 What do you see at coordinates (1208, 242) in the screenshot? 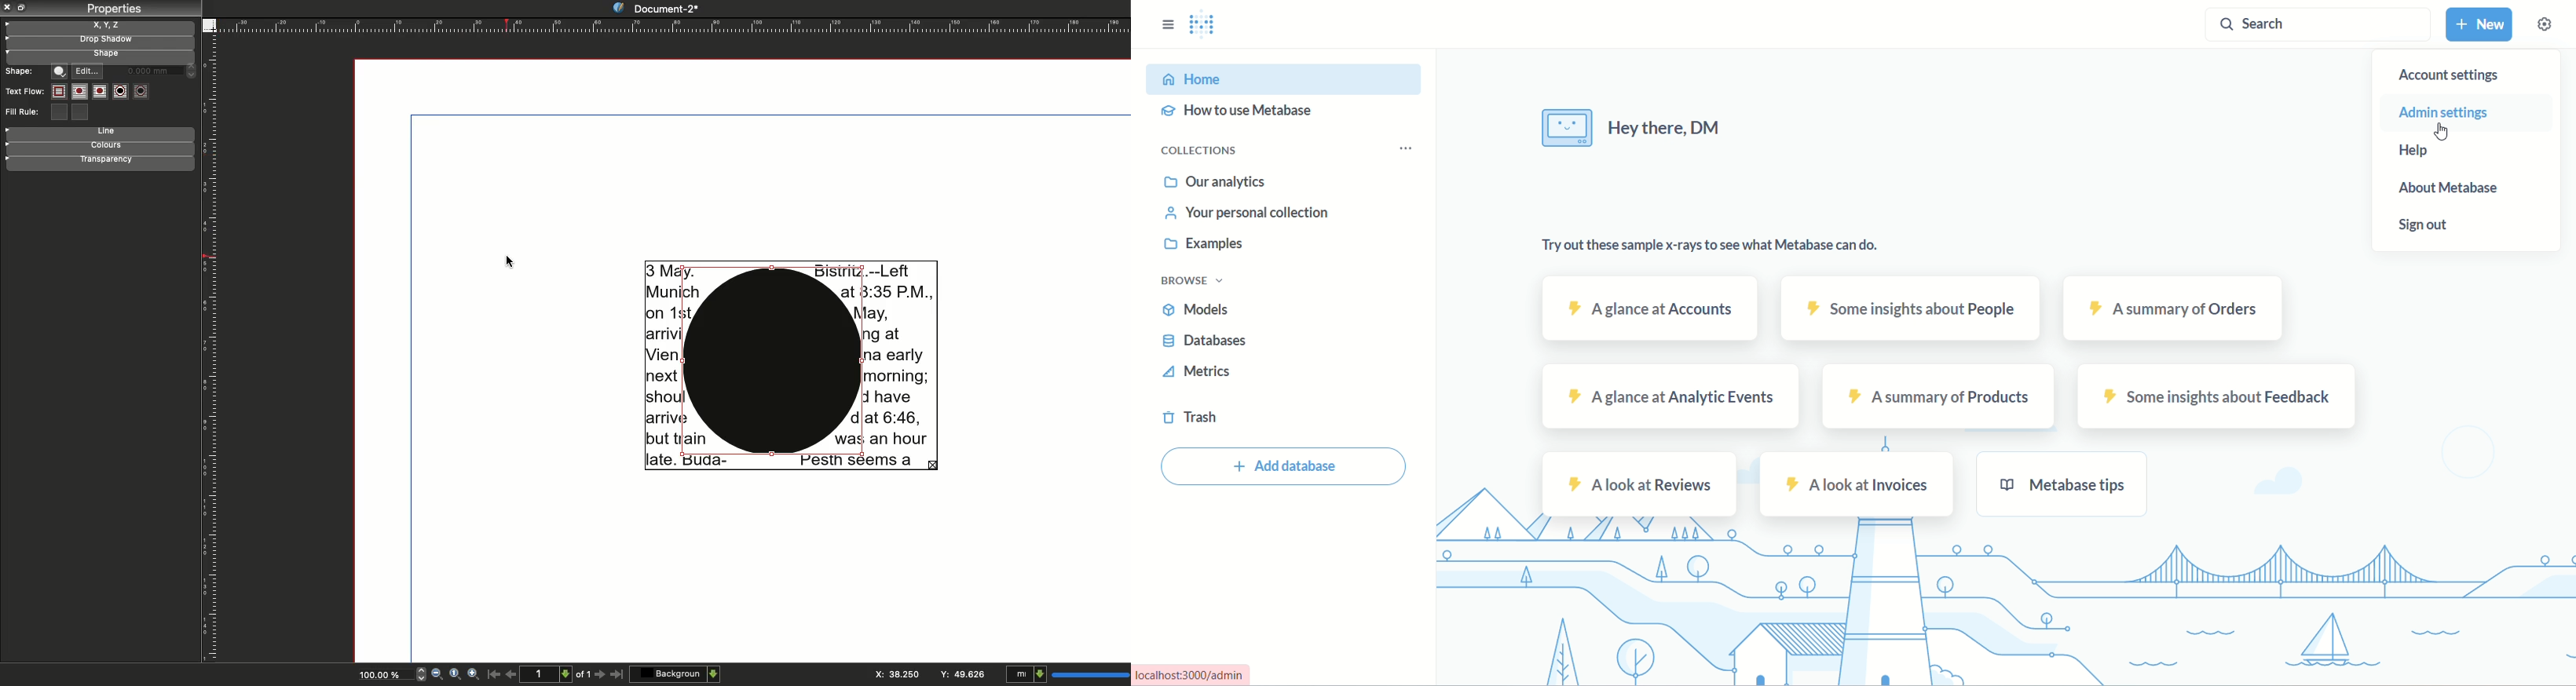
I see `examples` at bounding box center [1208, 242].